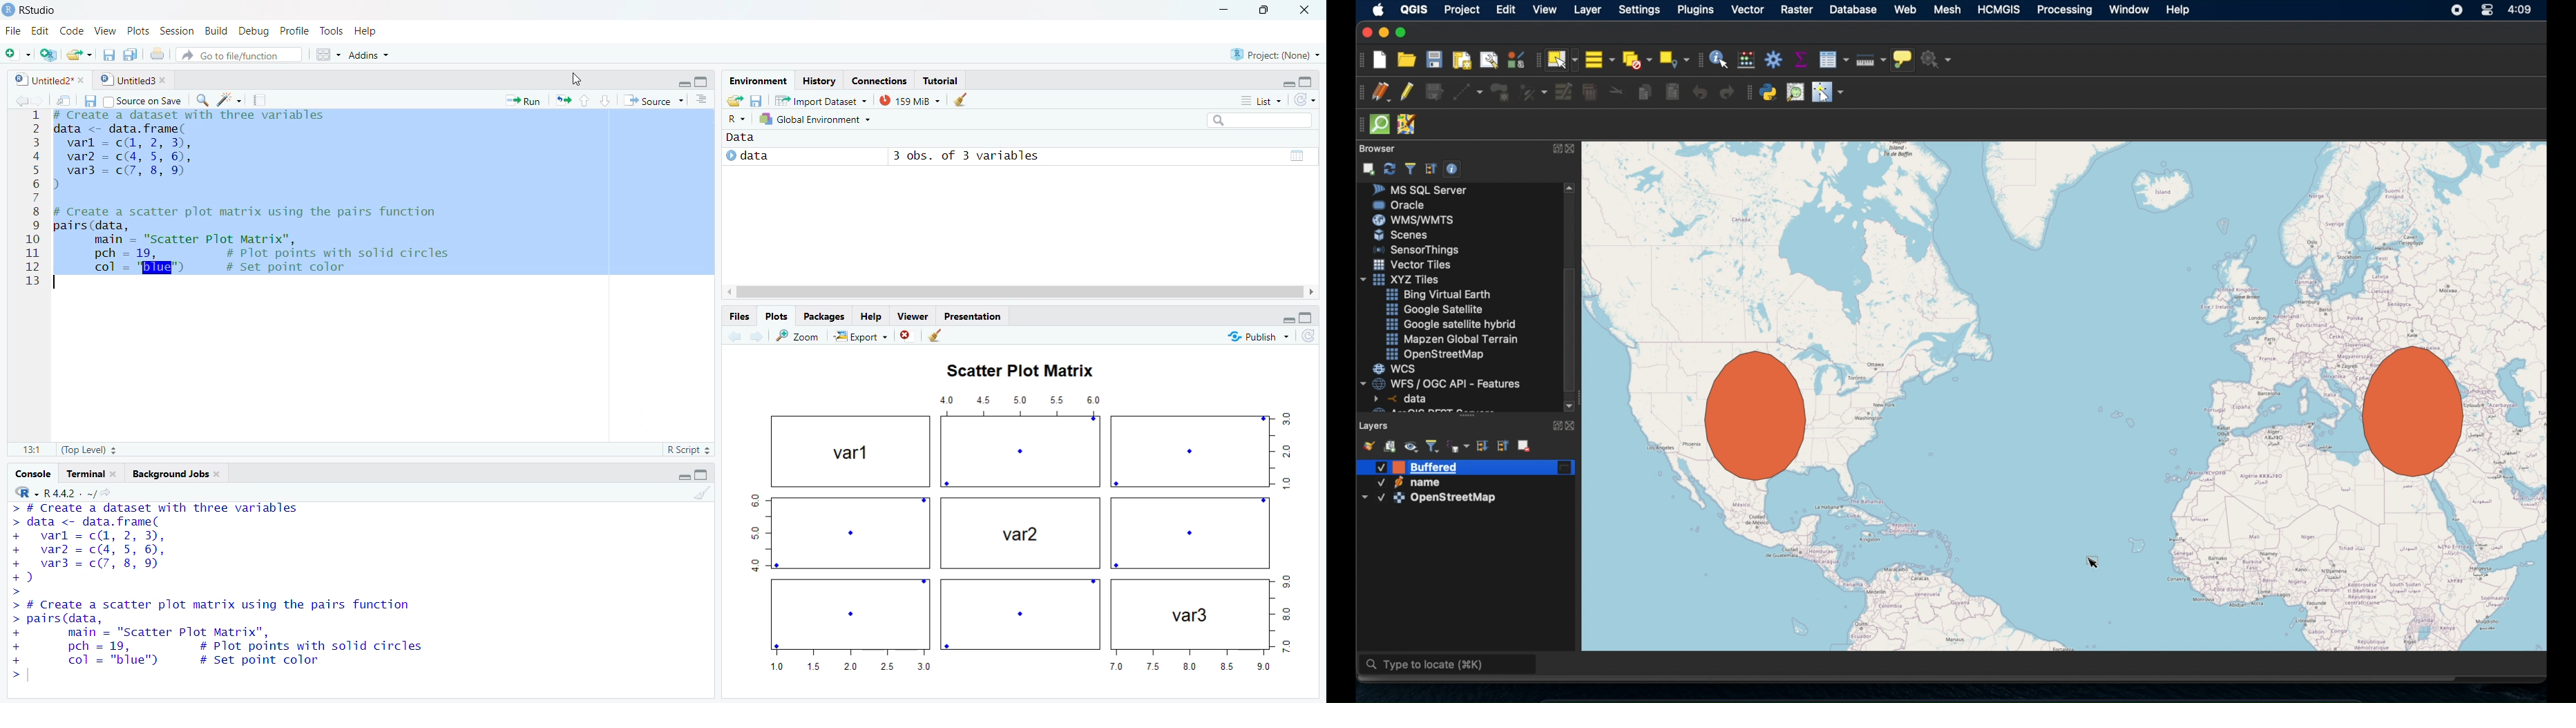  I want to click on Connections, so click(877, 78).